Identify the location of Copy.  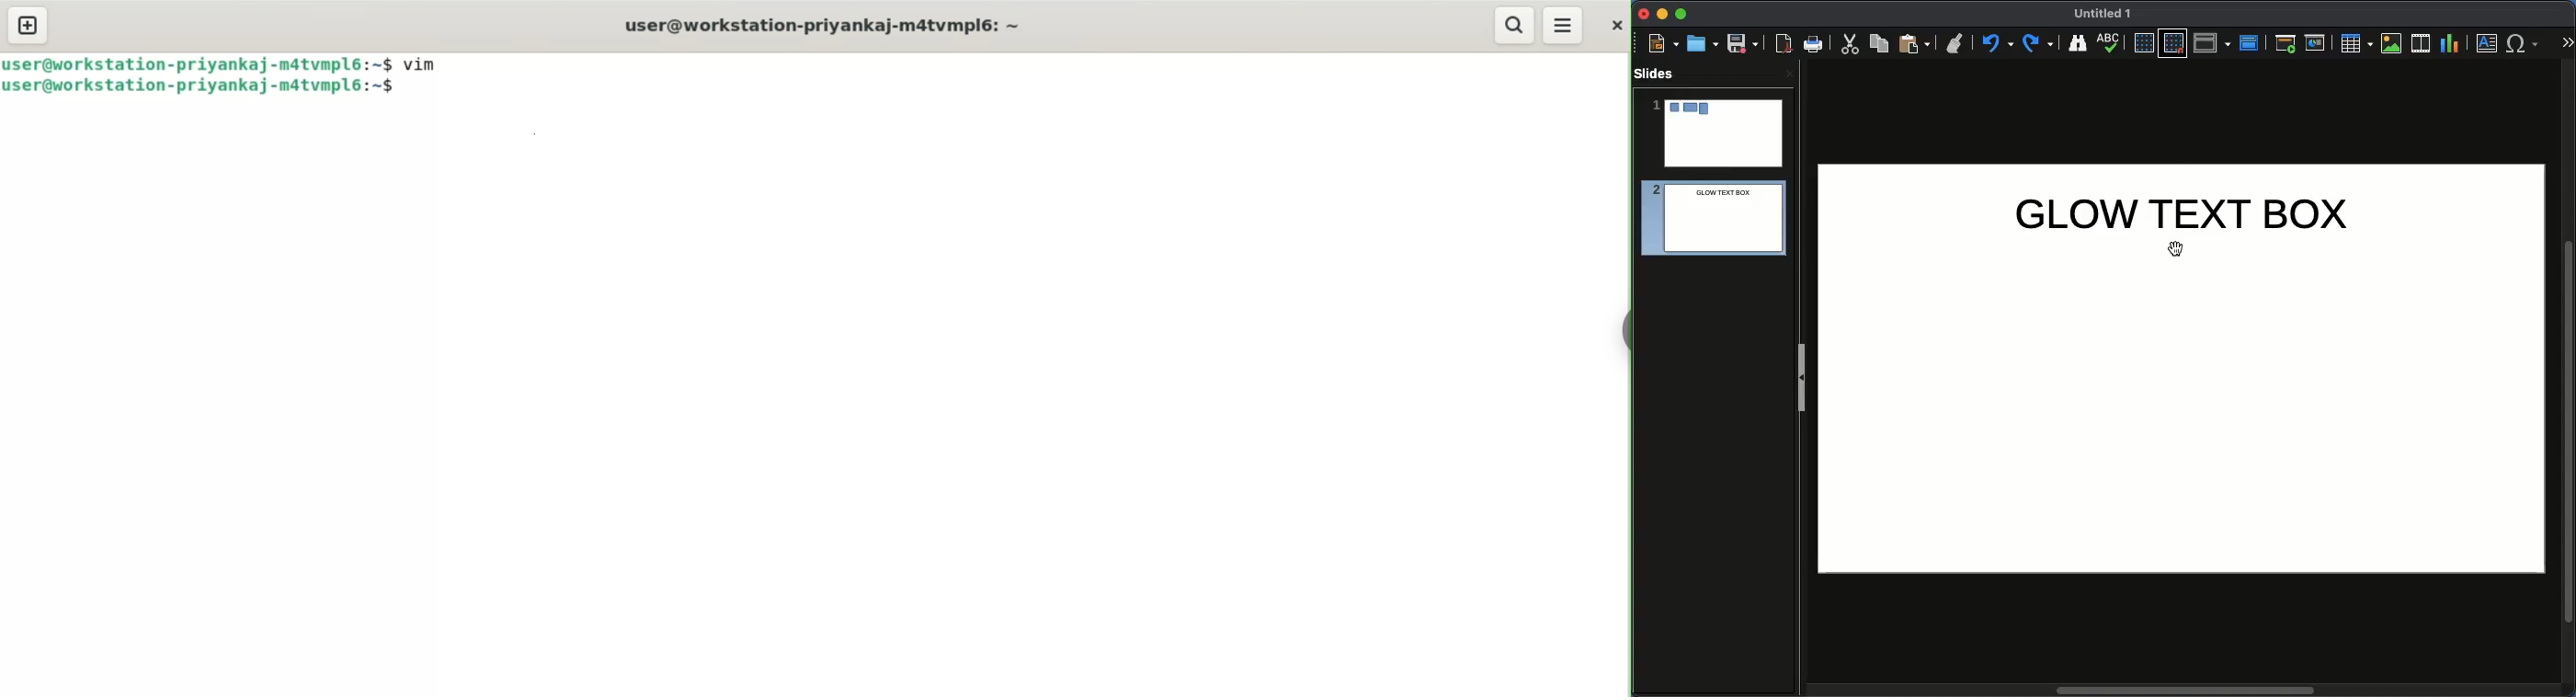
(1879, 42).